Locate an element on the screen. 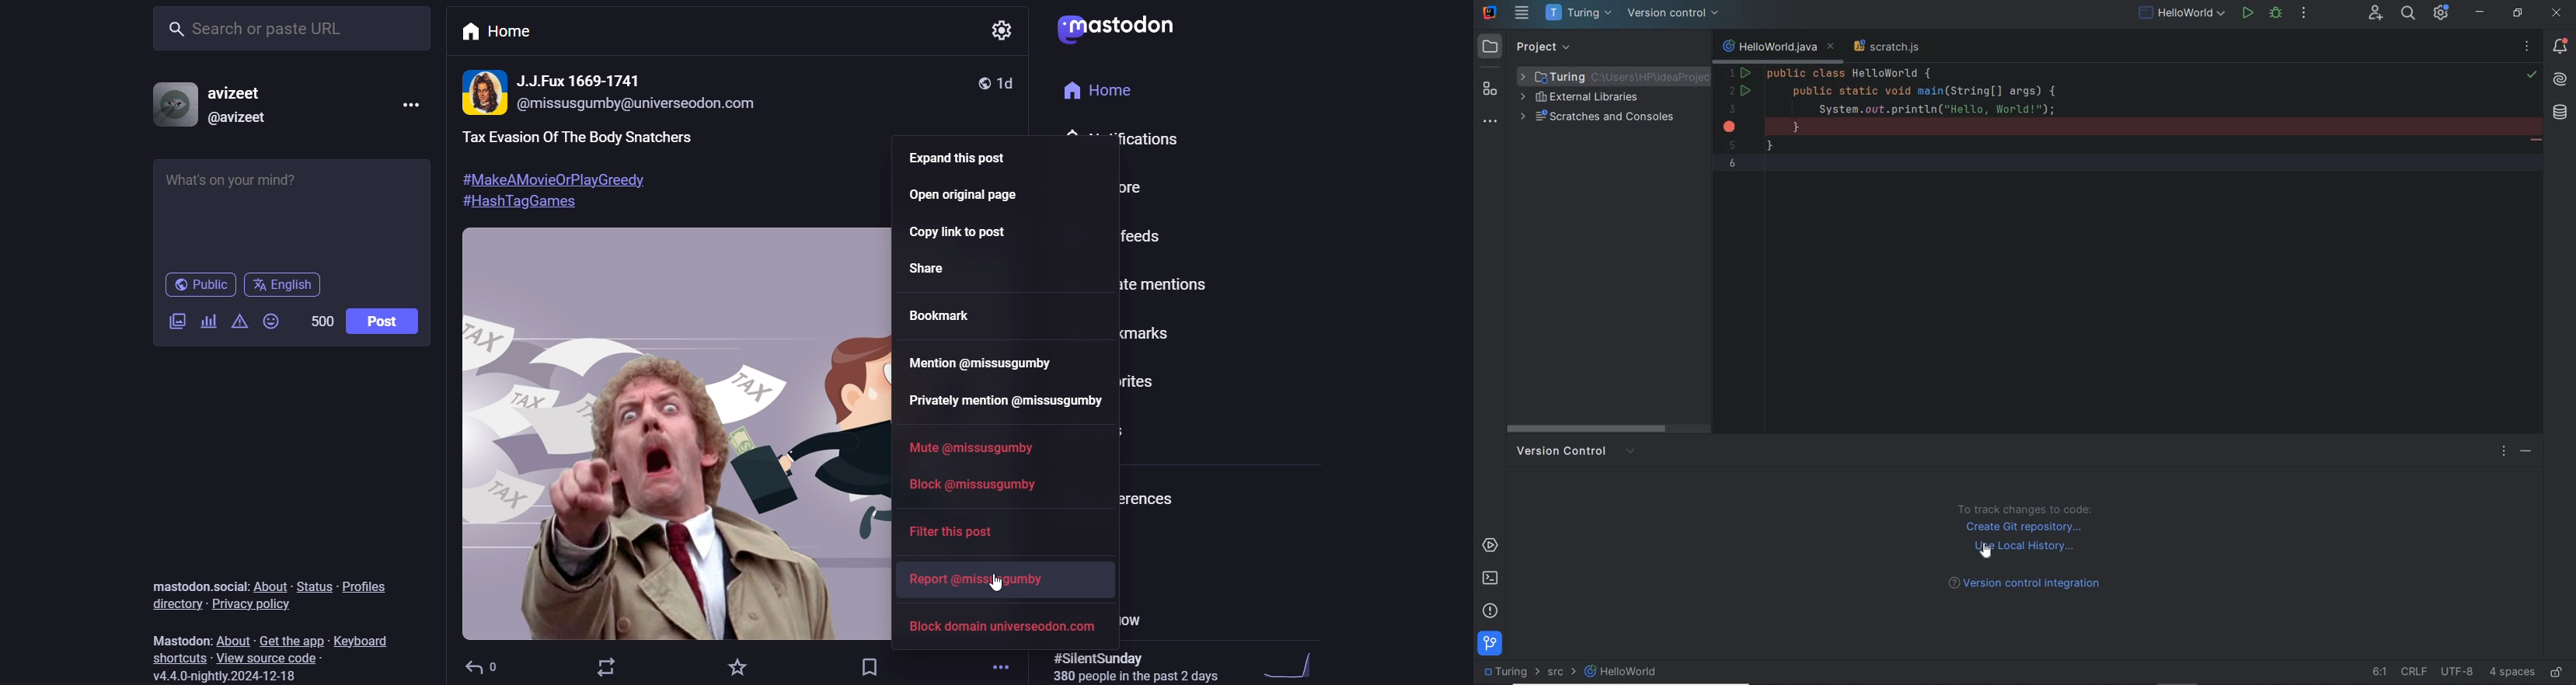  mastodon is located at coordinates (174, 637).